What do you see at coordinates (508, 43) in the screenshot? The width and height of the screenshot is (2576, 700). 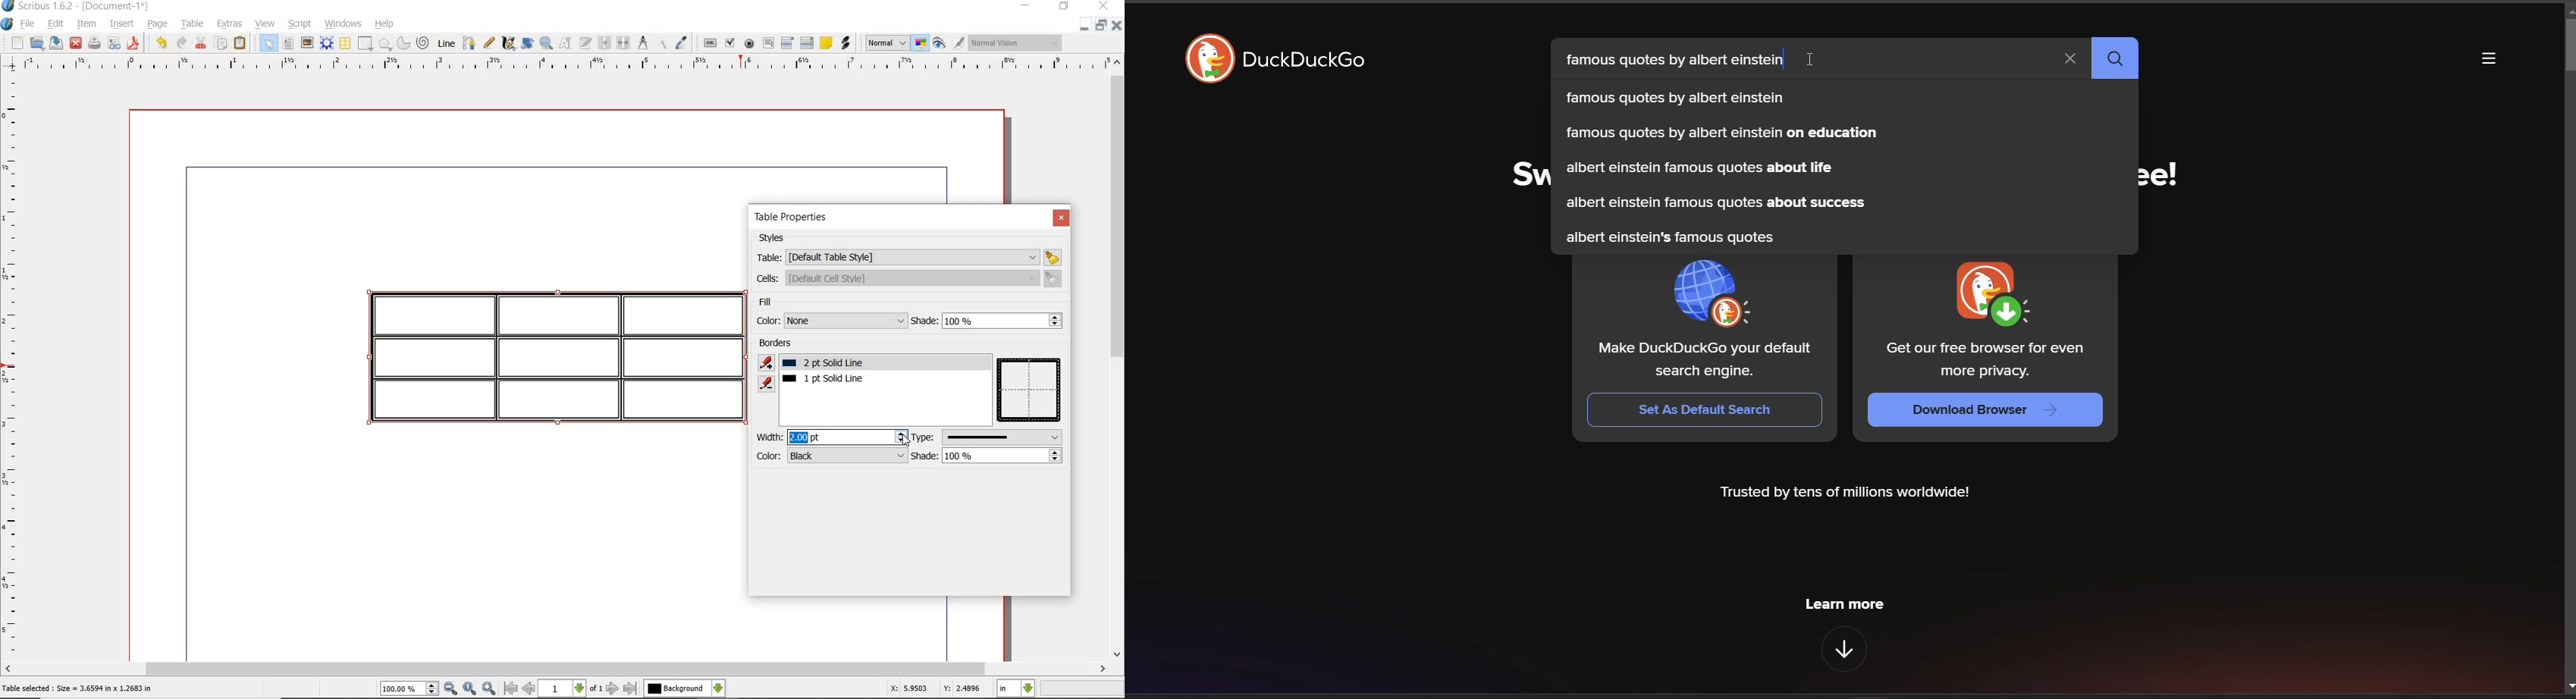 I see `calligraphic line` at bounding box center [508, 43].